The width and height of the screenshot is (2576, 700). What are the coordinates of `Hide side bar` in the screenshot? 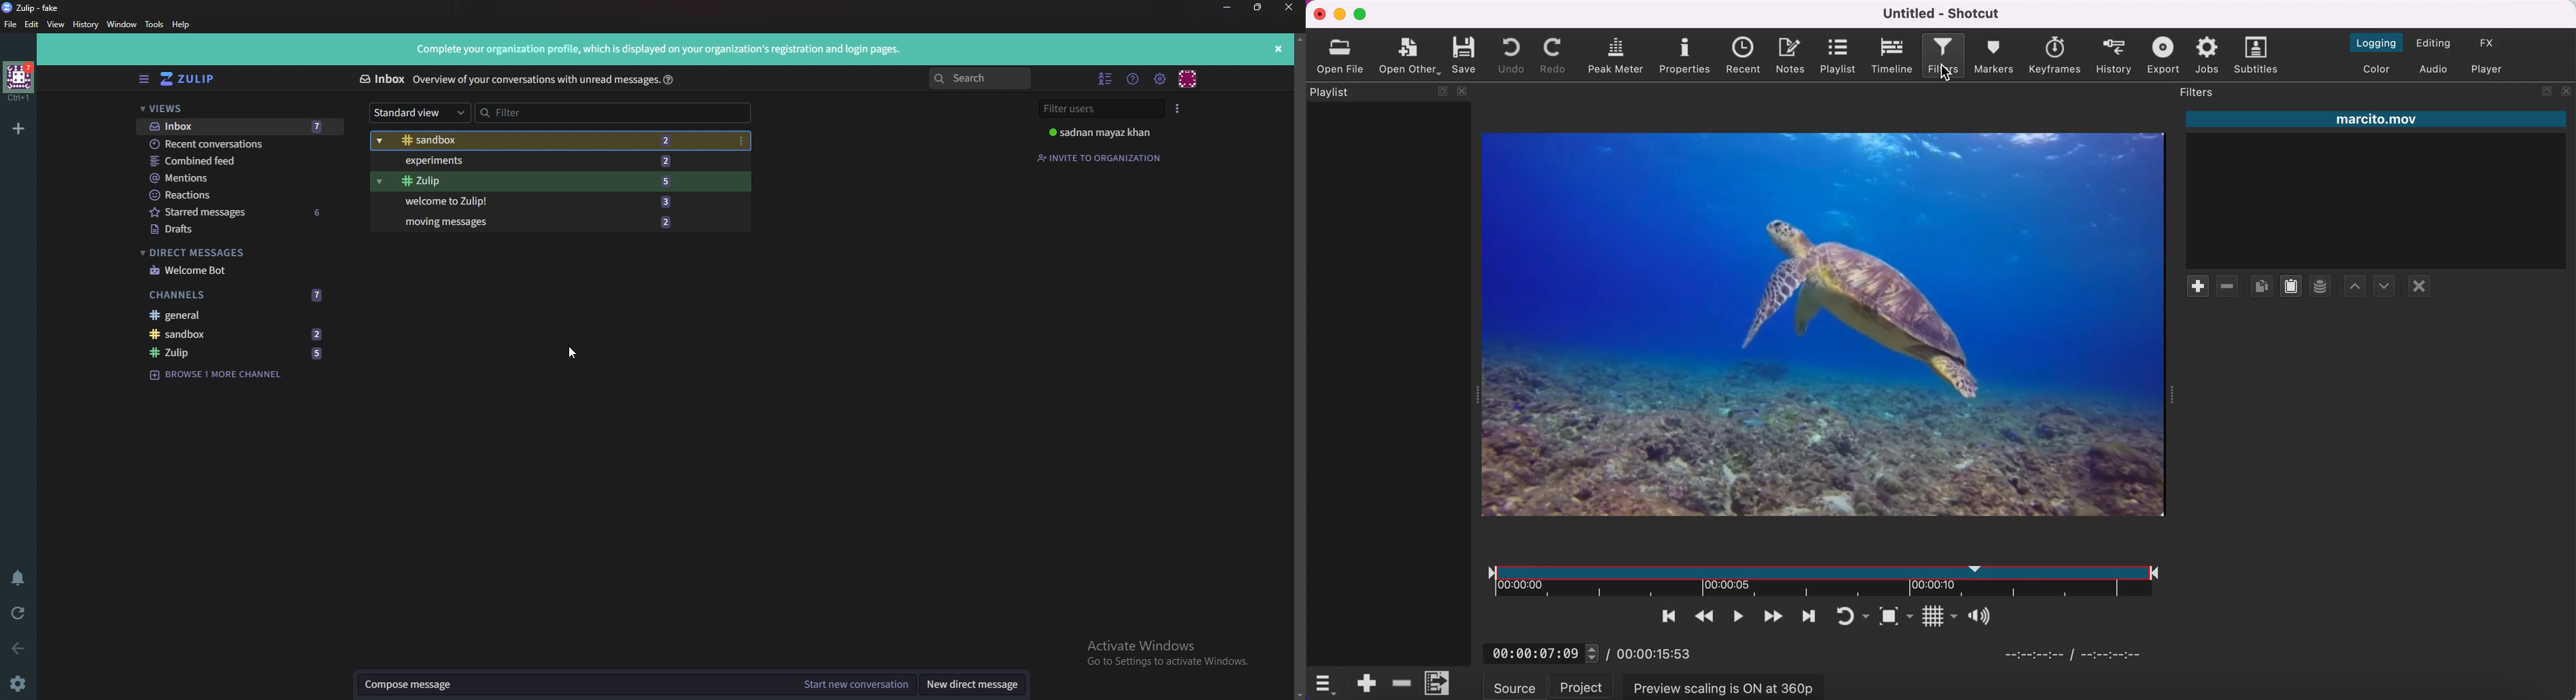 It's located at (144, 80).